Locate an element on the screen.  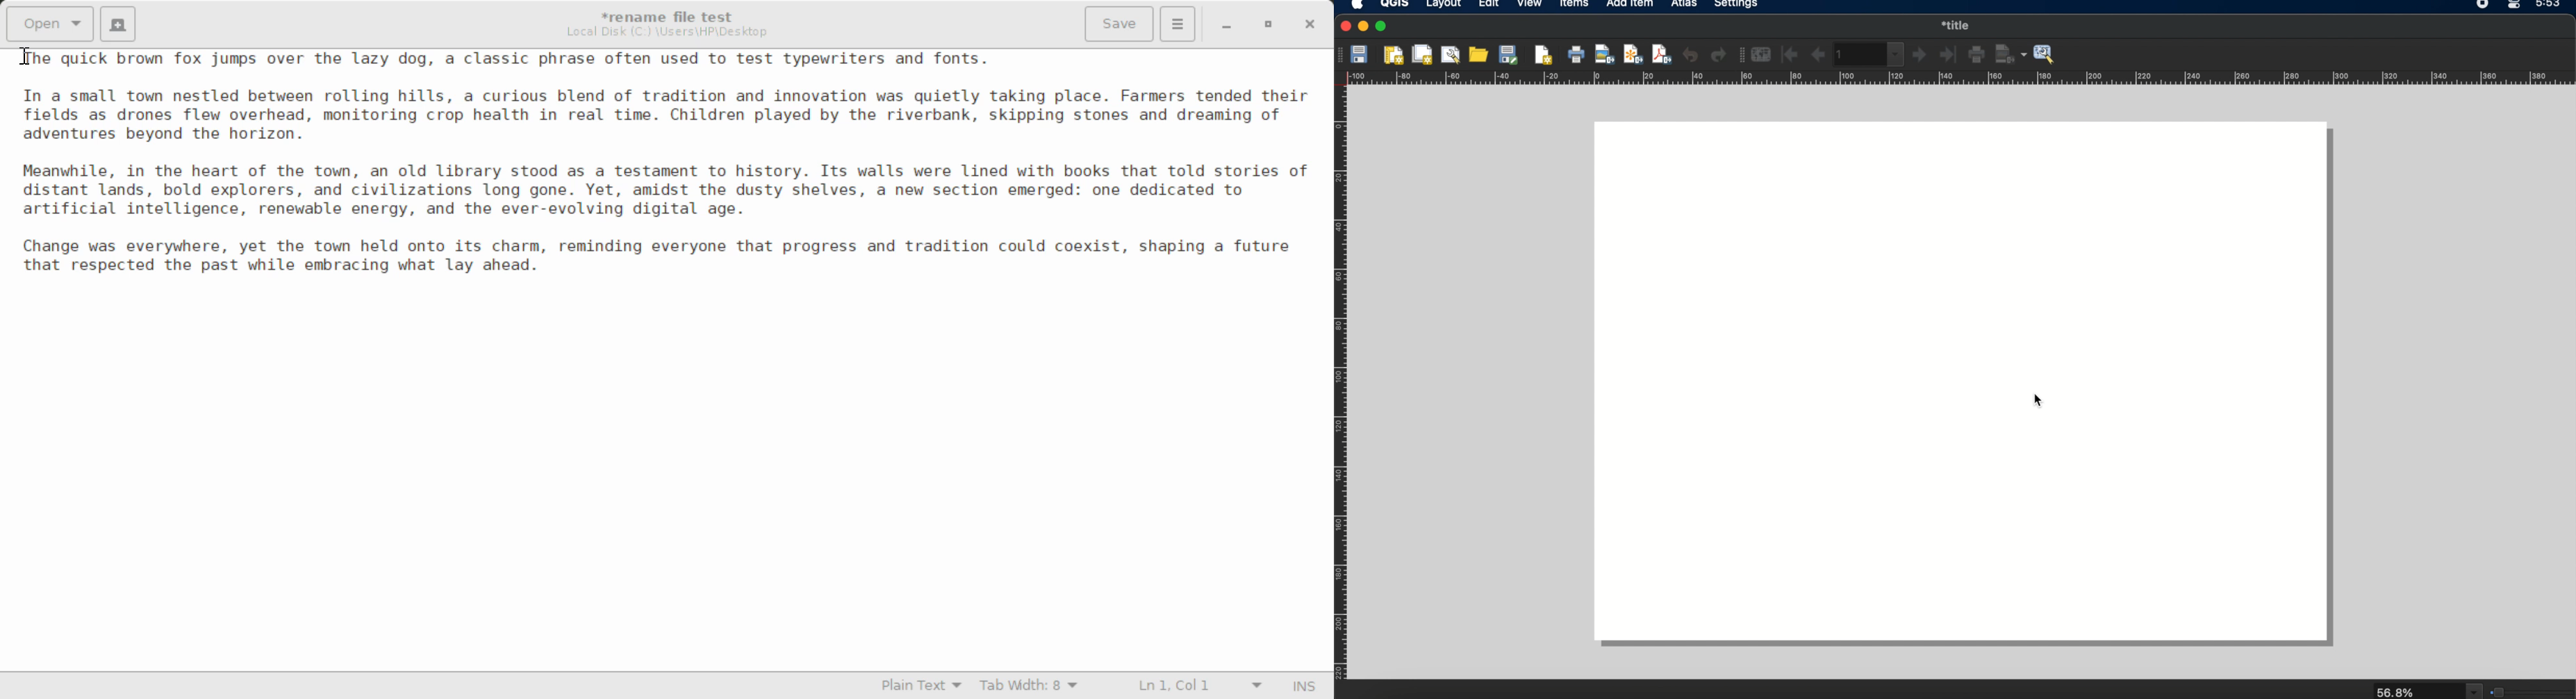
screen recorder icon is located at coordinates (2484, 5).